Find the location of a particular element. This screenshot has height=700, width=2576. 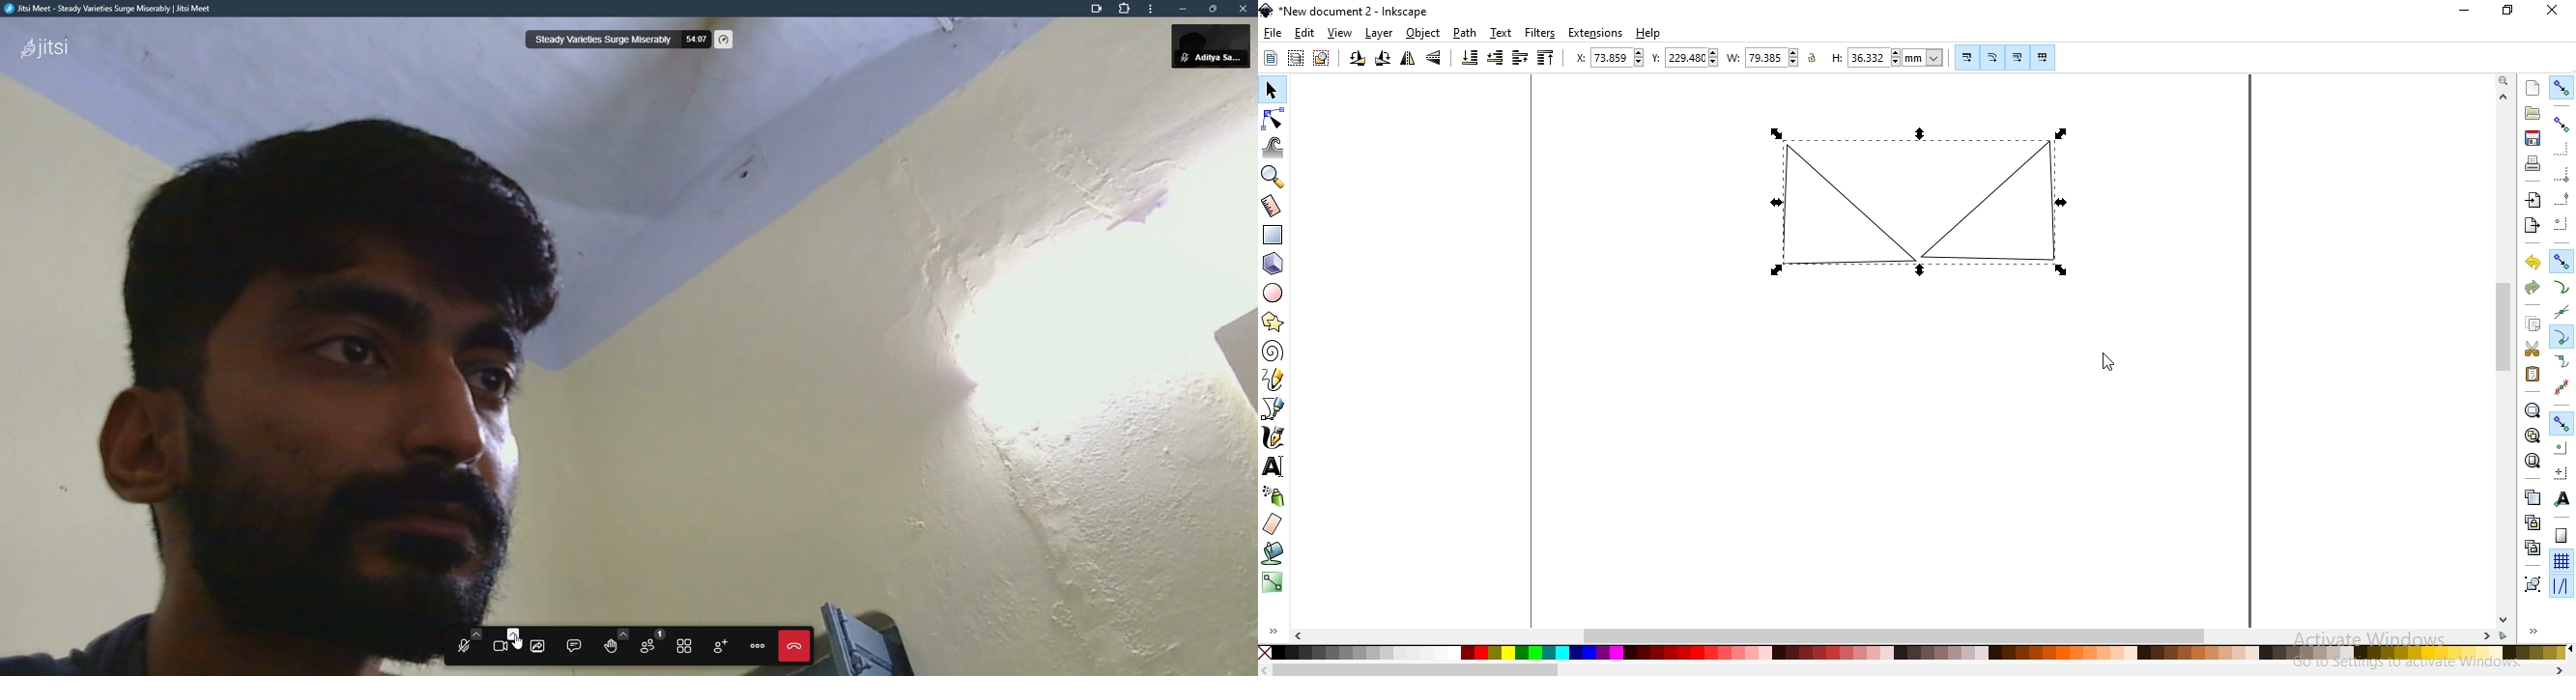

toggle tile view is located at coordinates (686, 645).